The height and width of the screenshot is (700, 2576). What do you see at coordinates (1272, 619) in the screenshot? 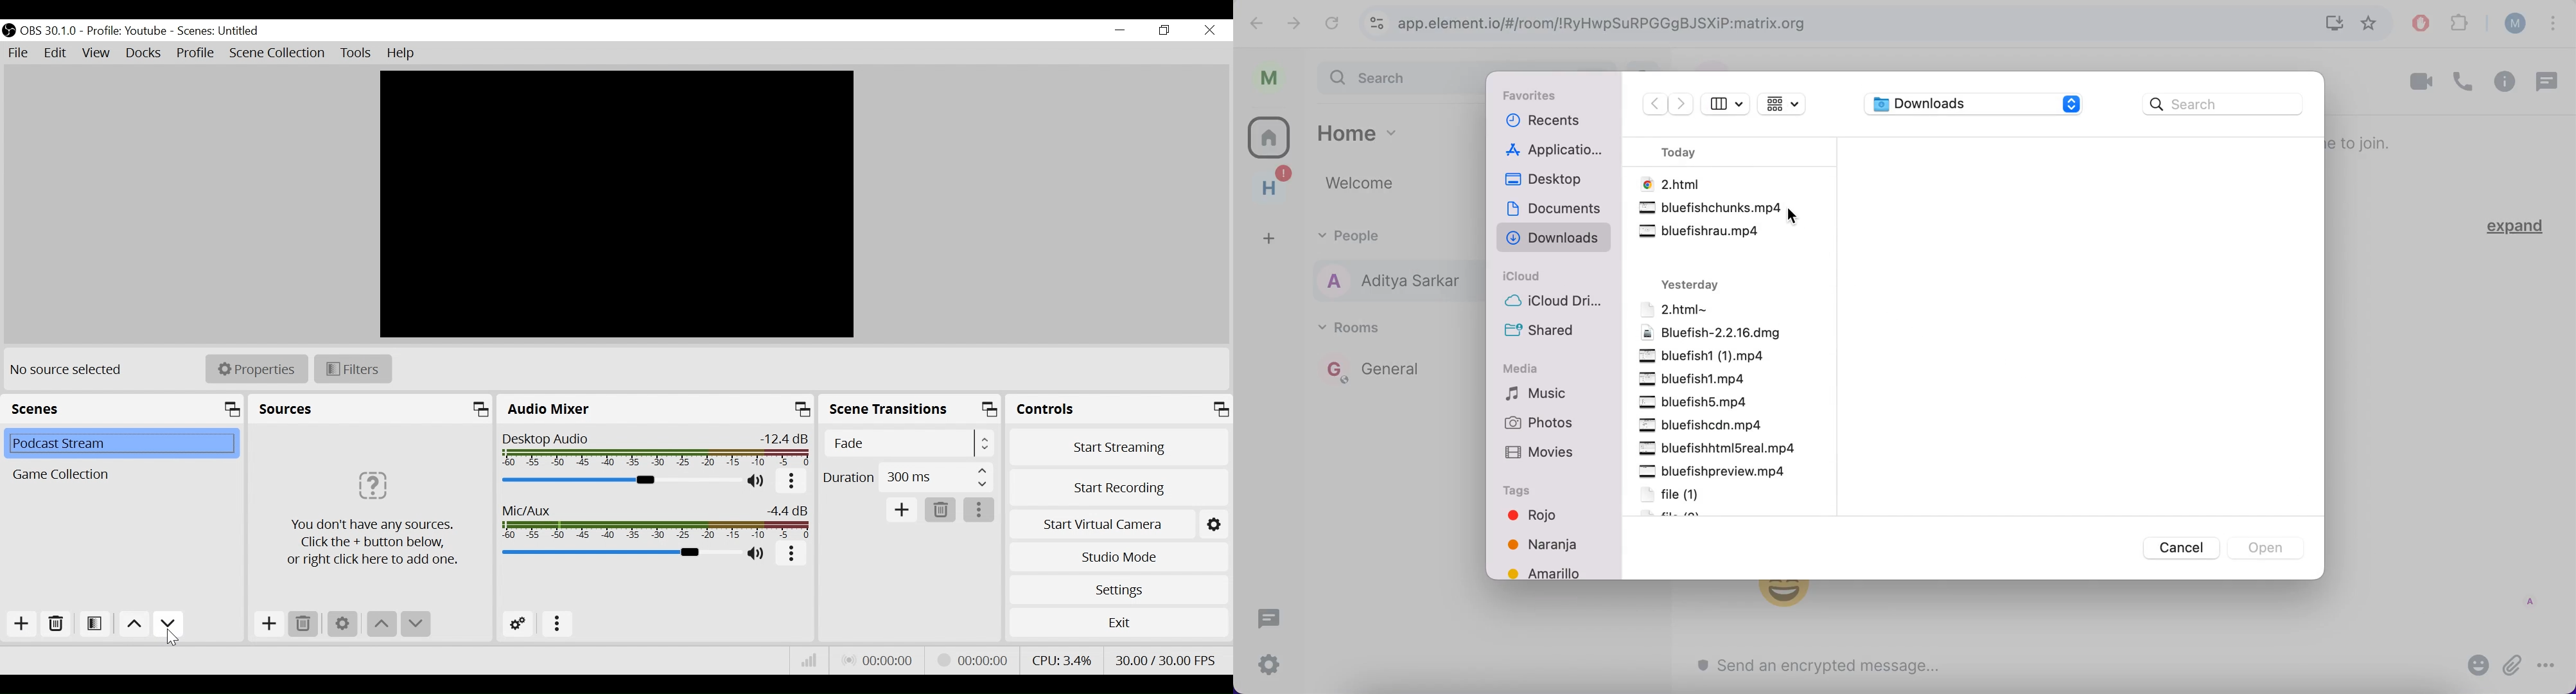
I see `chat` at bounding box center [1272, 619].